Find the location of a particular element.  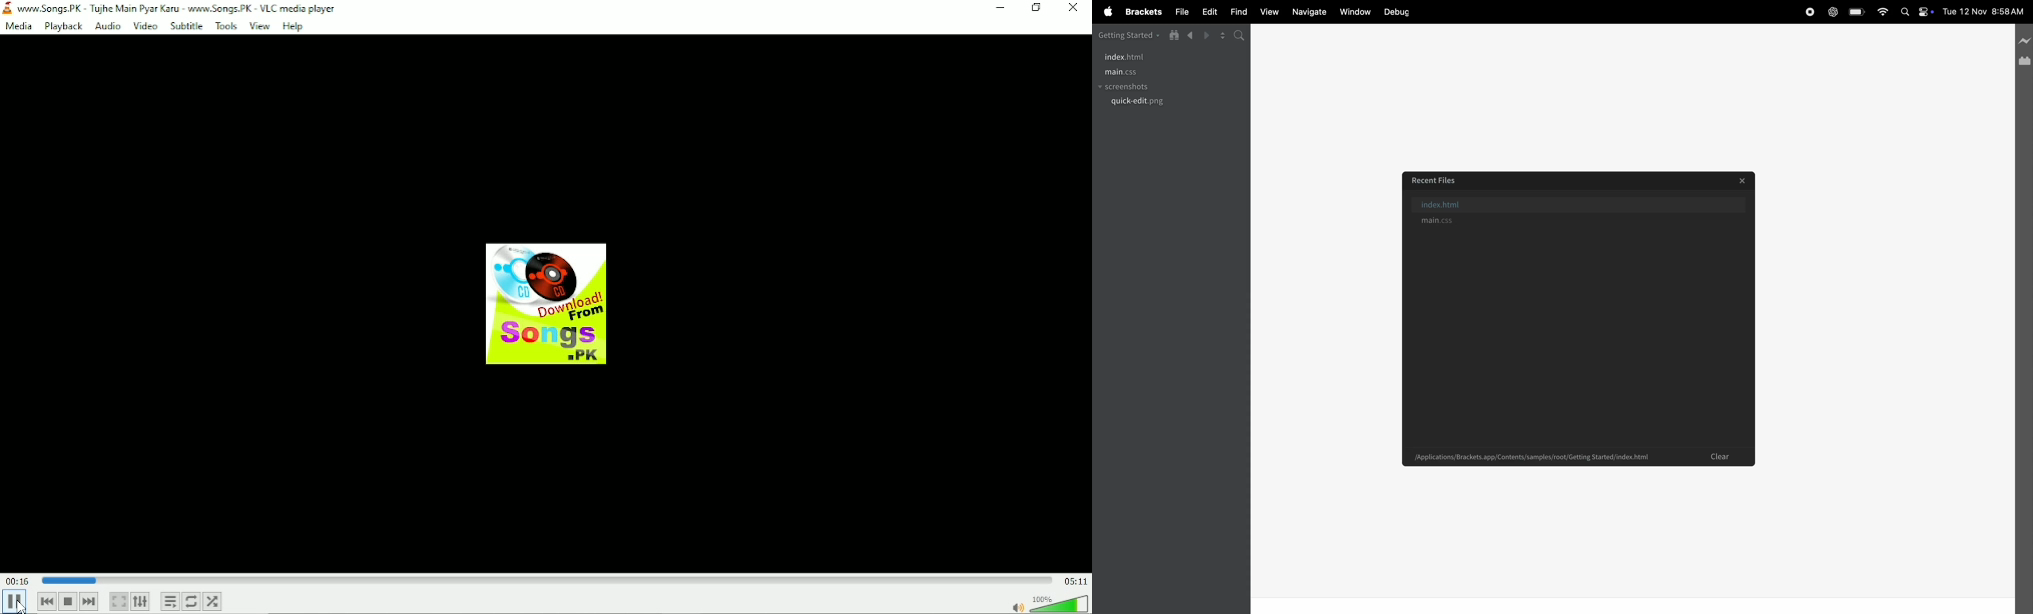

Toggle playlist is located at coordinates (169, 602).